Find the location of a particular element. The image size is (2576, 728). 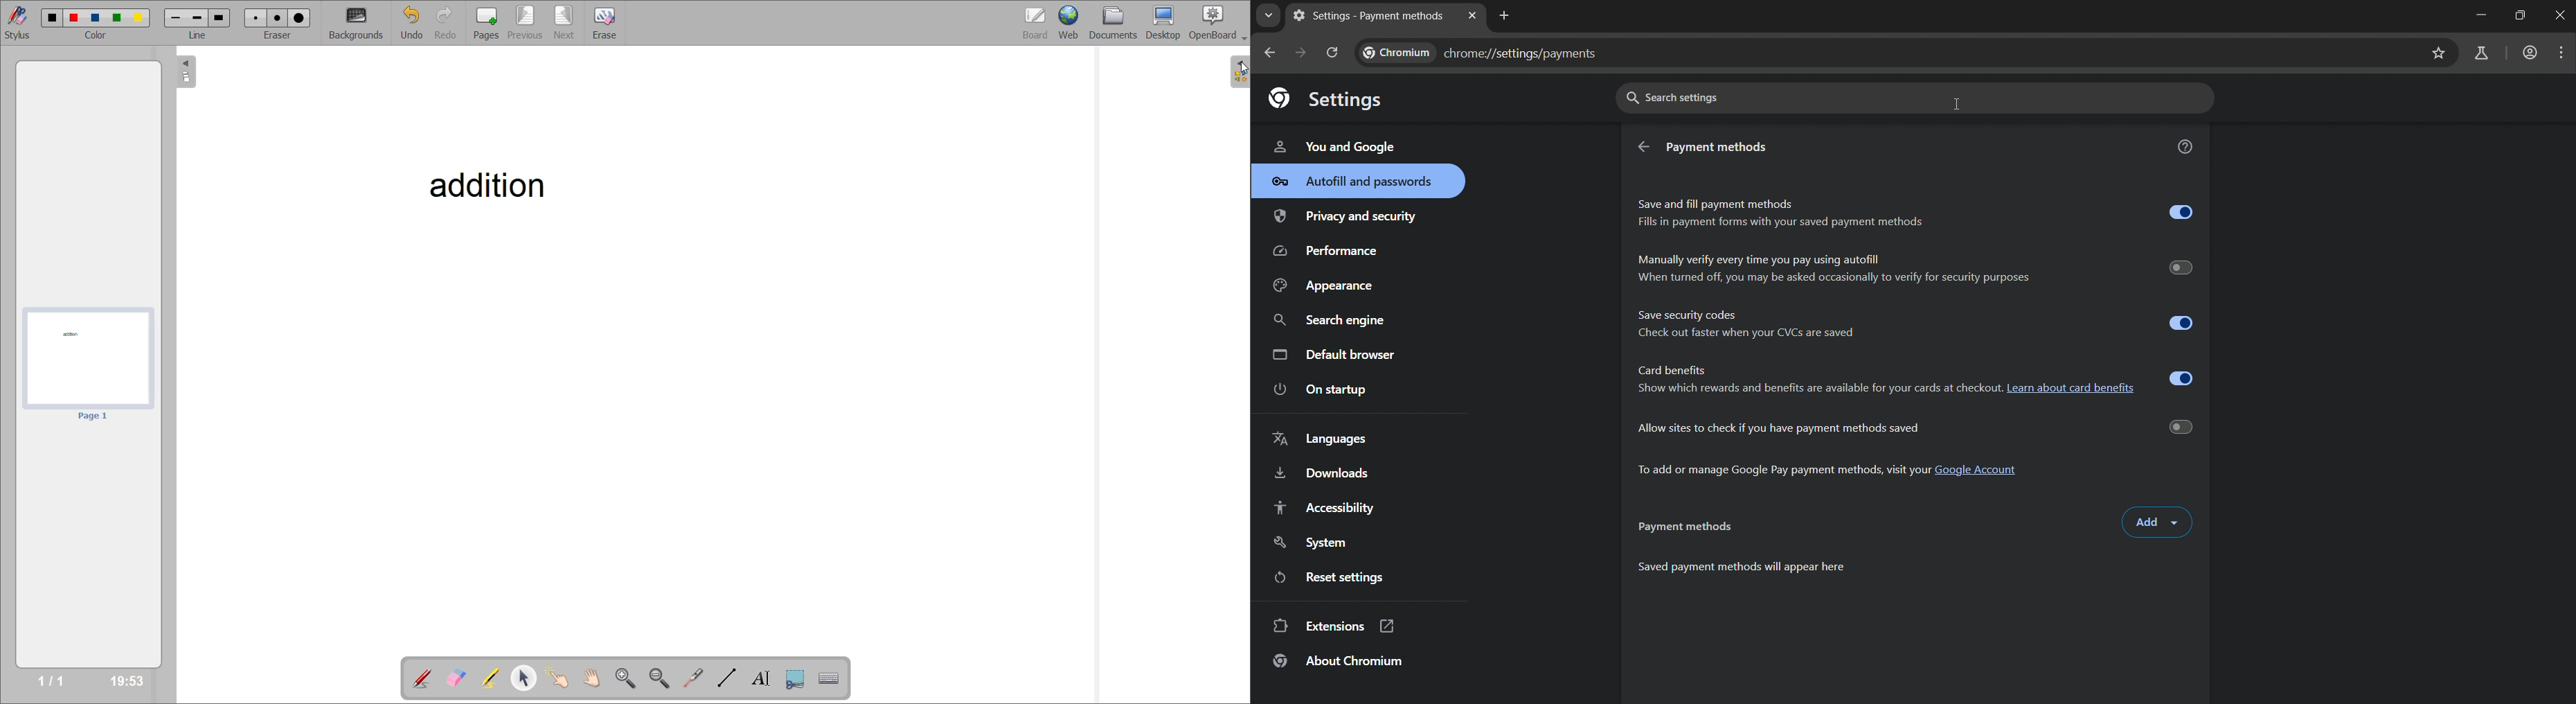

Save security codes ©
Check out faster when your CVCs are saved is located at coordinates (1916, 321).